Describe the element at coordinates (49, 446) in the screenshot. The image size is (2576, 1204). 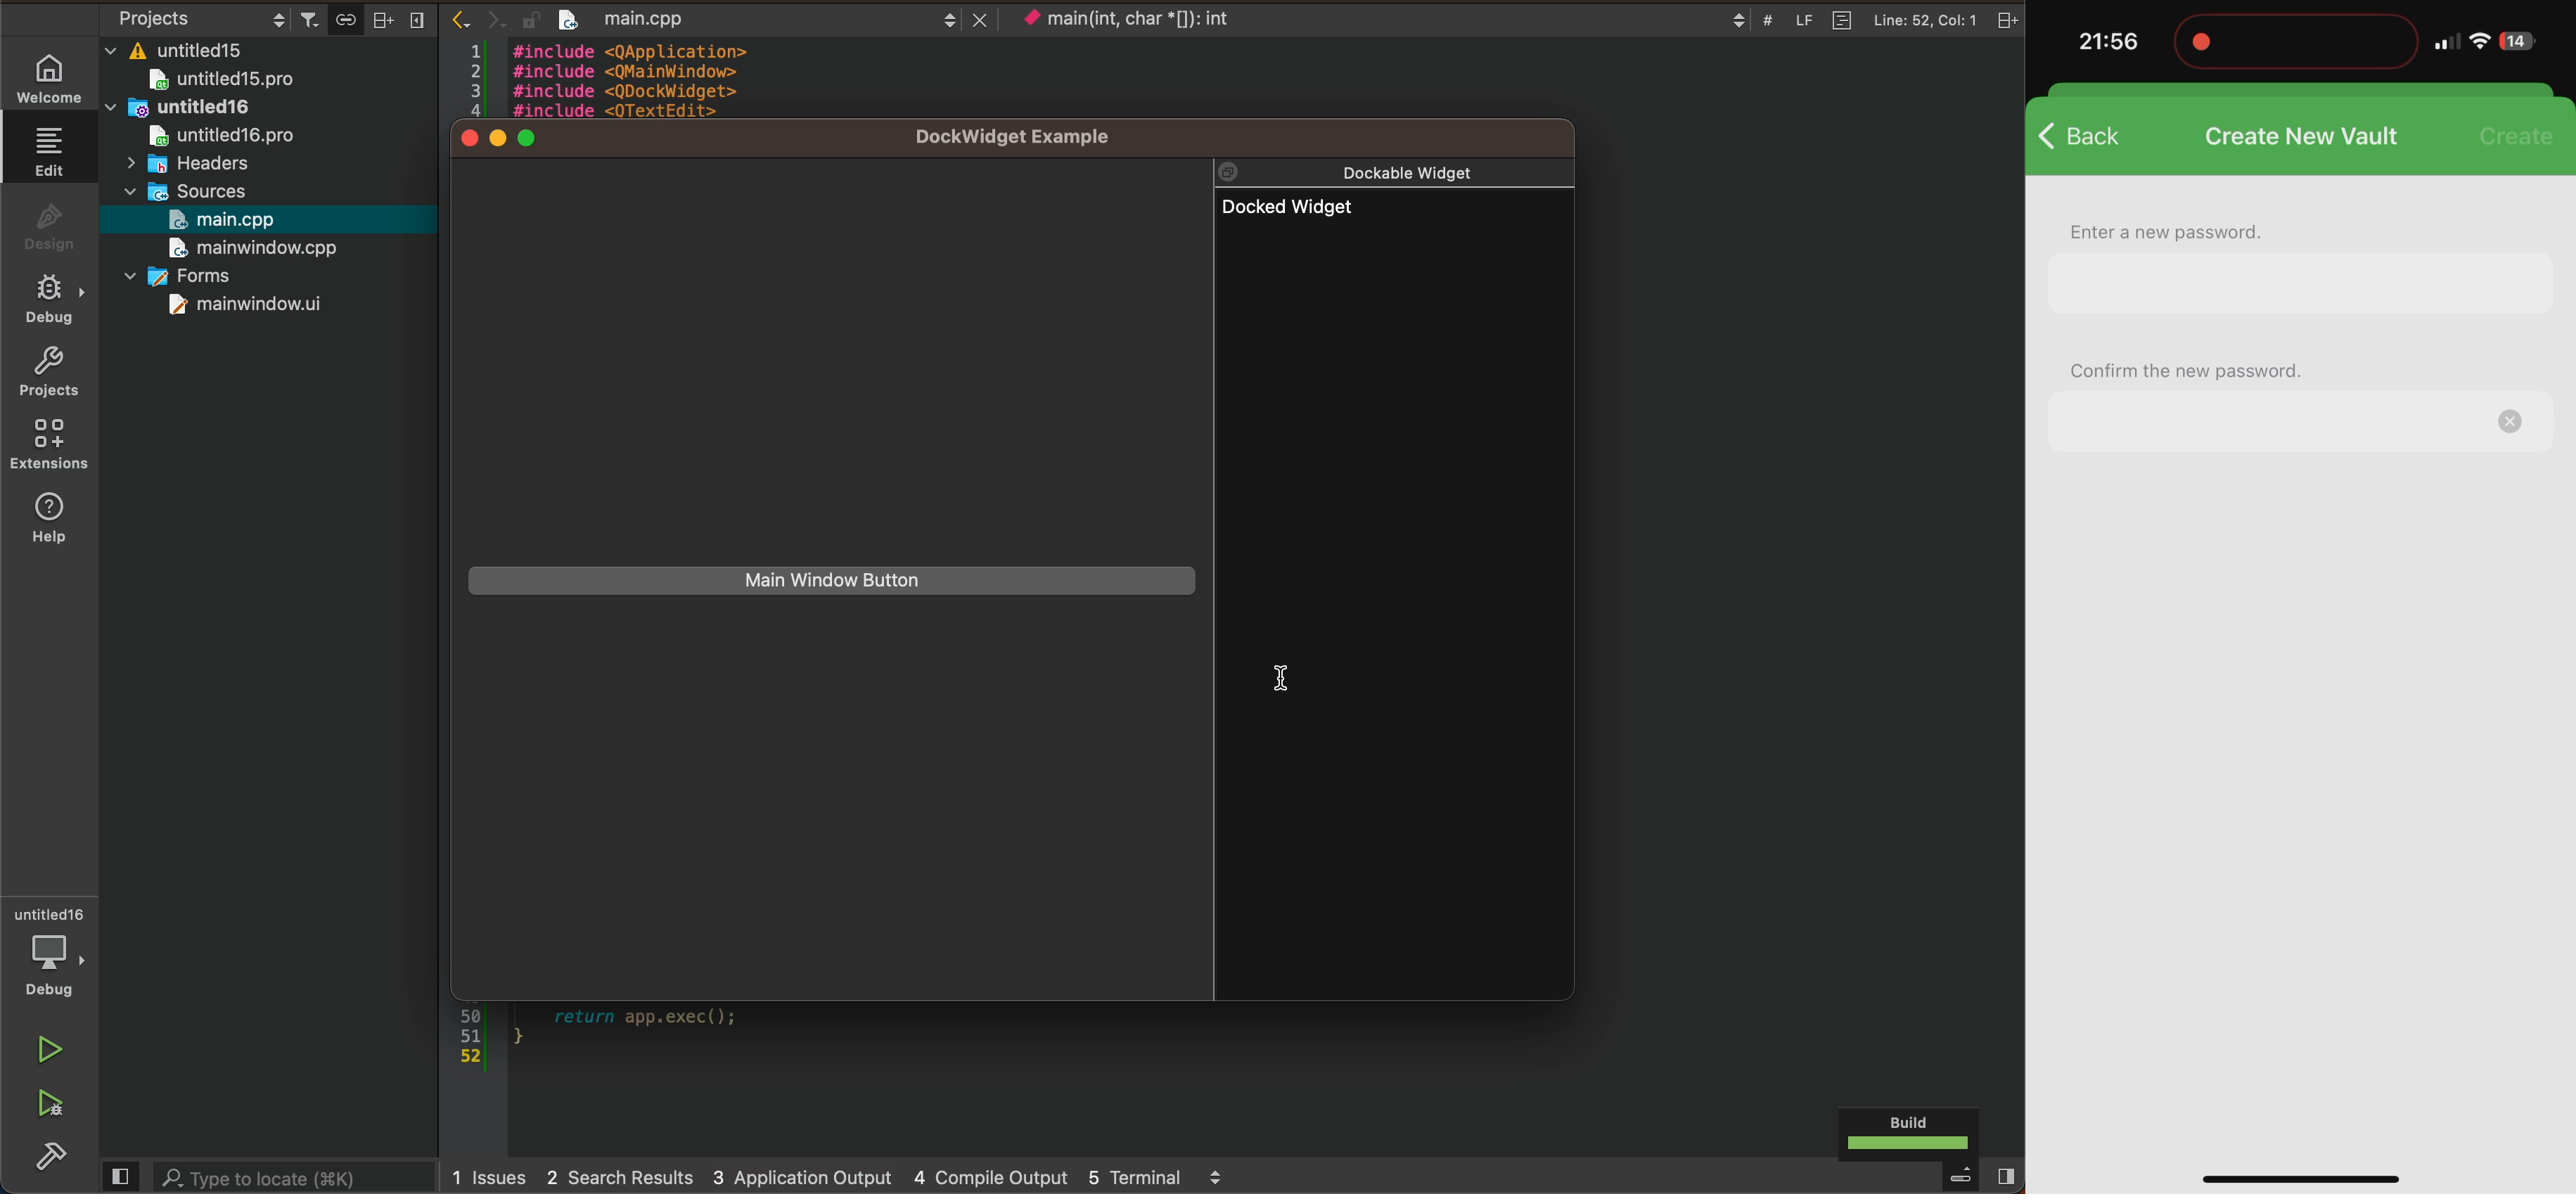
I see `extensions` at that location.